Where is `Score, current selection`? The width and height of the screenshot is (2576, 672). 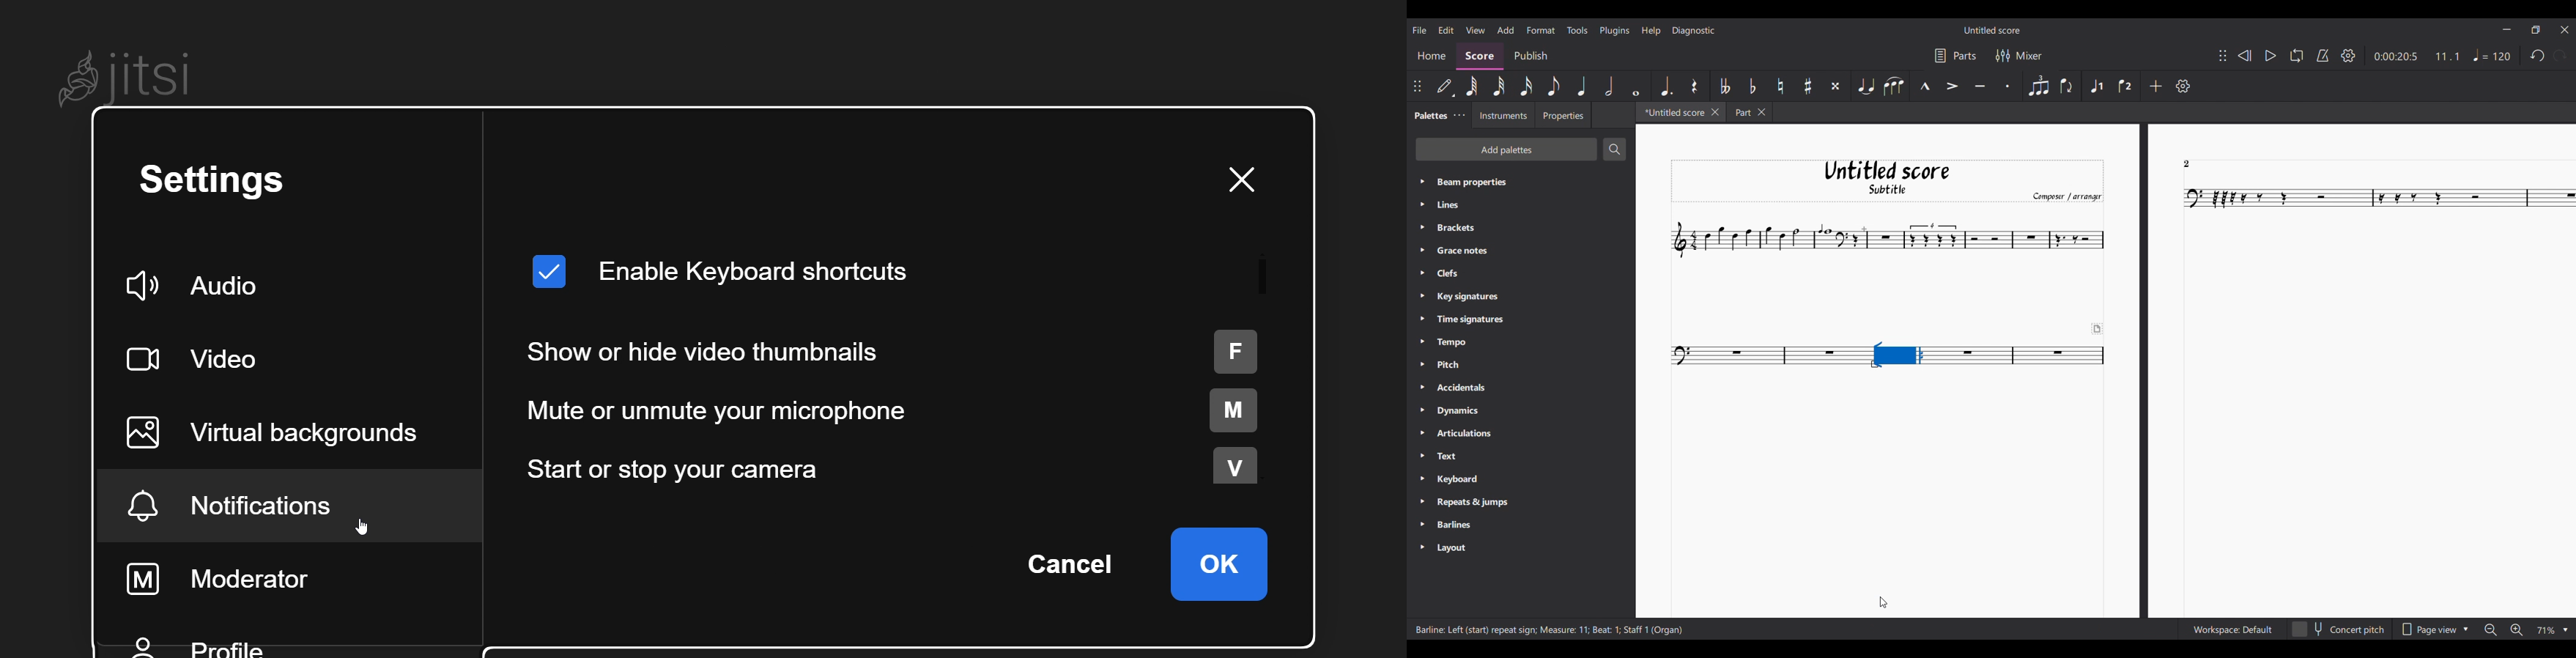
Score, current selection is located at coordinates (1480, 57).